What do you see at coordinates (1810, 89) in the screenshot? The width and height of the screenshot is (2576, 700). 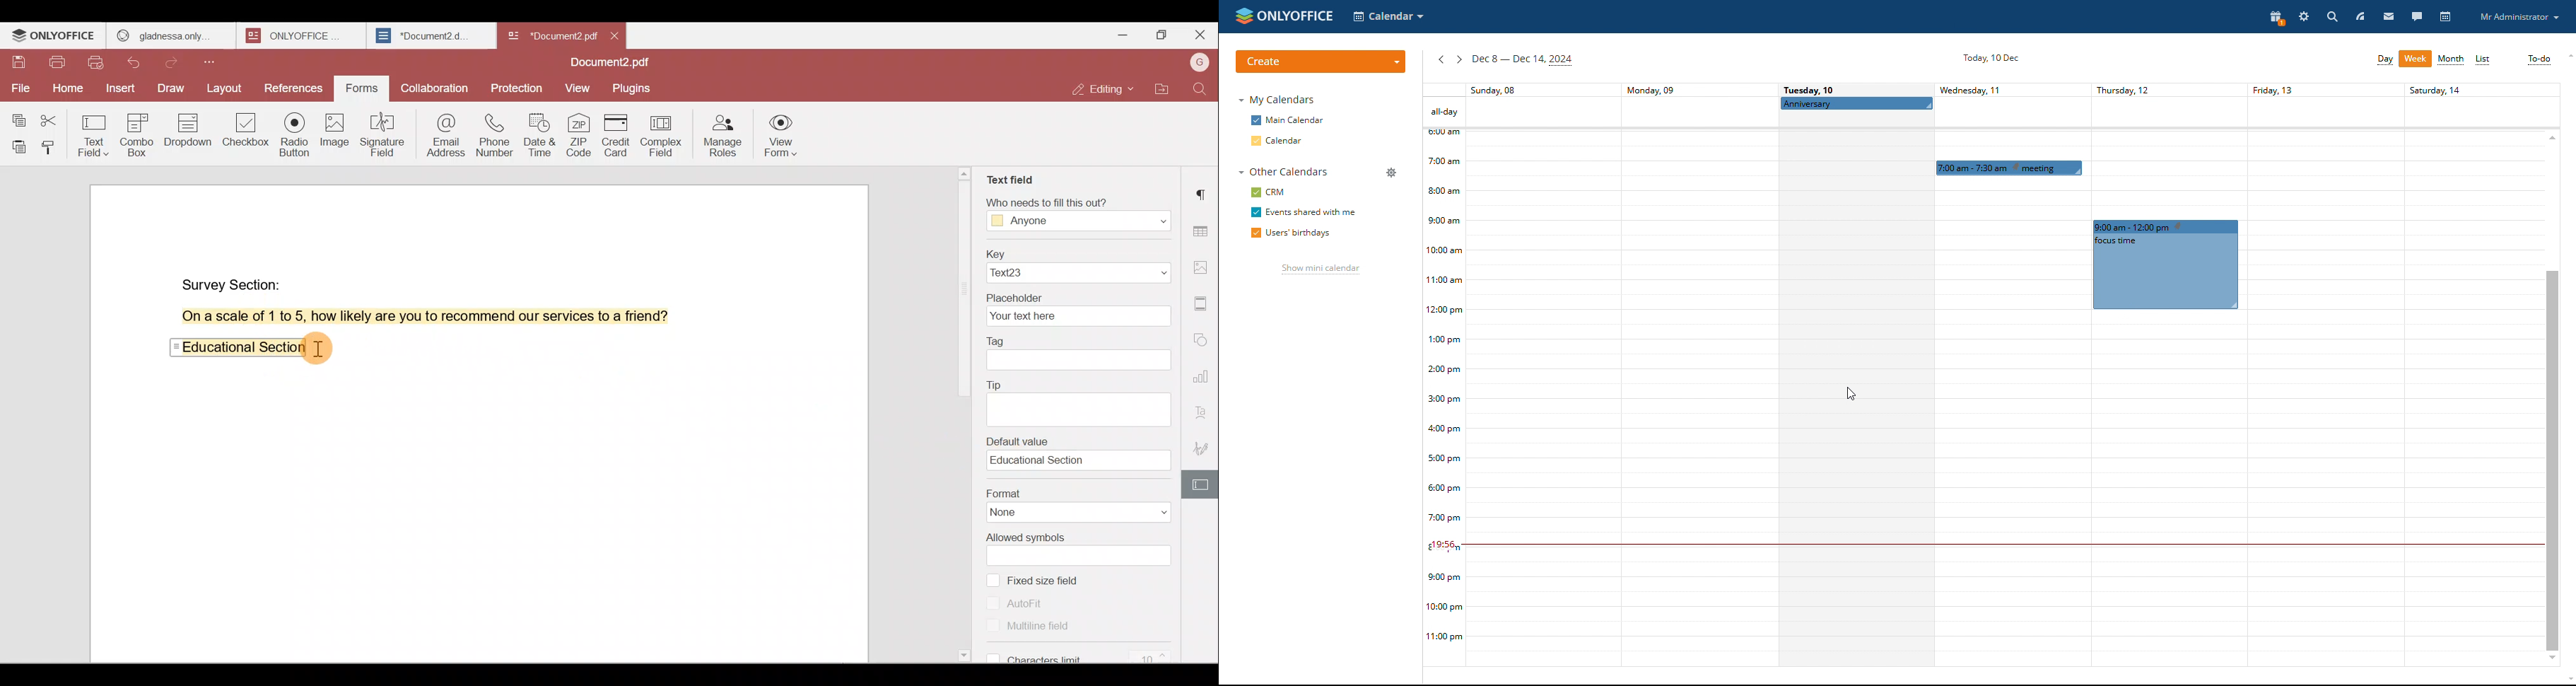 I see `Tuesday, 10` at bounding box center [1810, 89].